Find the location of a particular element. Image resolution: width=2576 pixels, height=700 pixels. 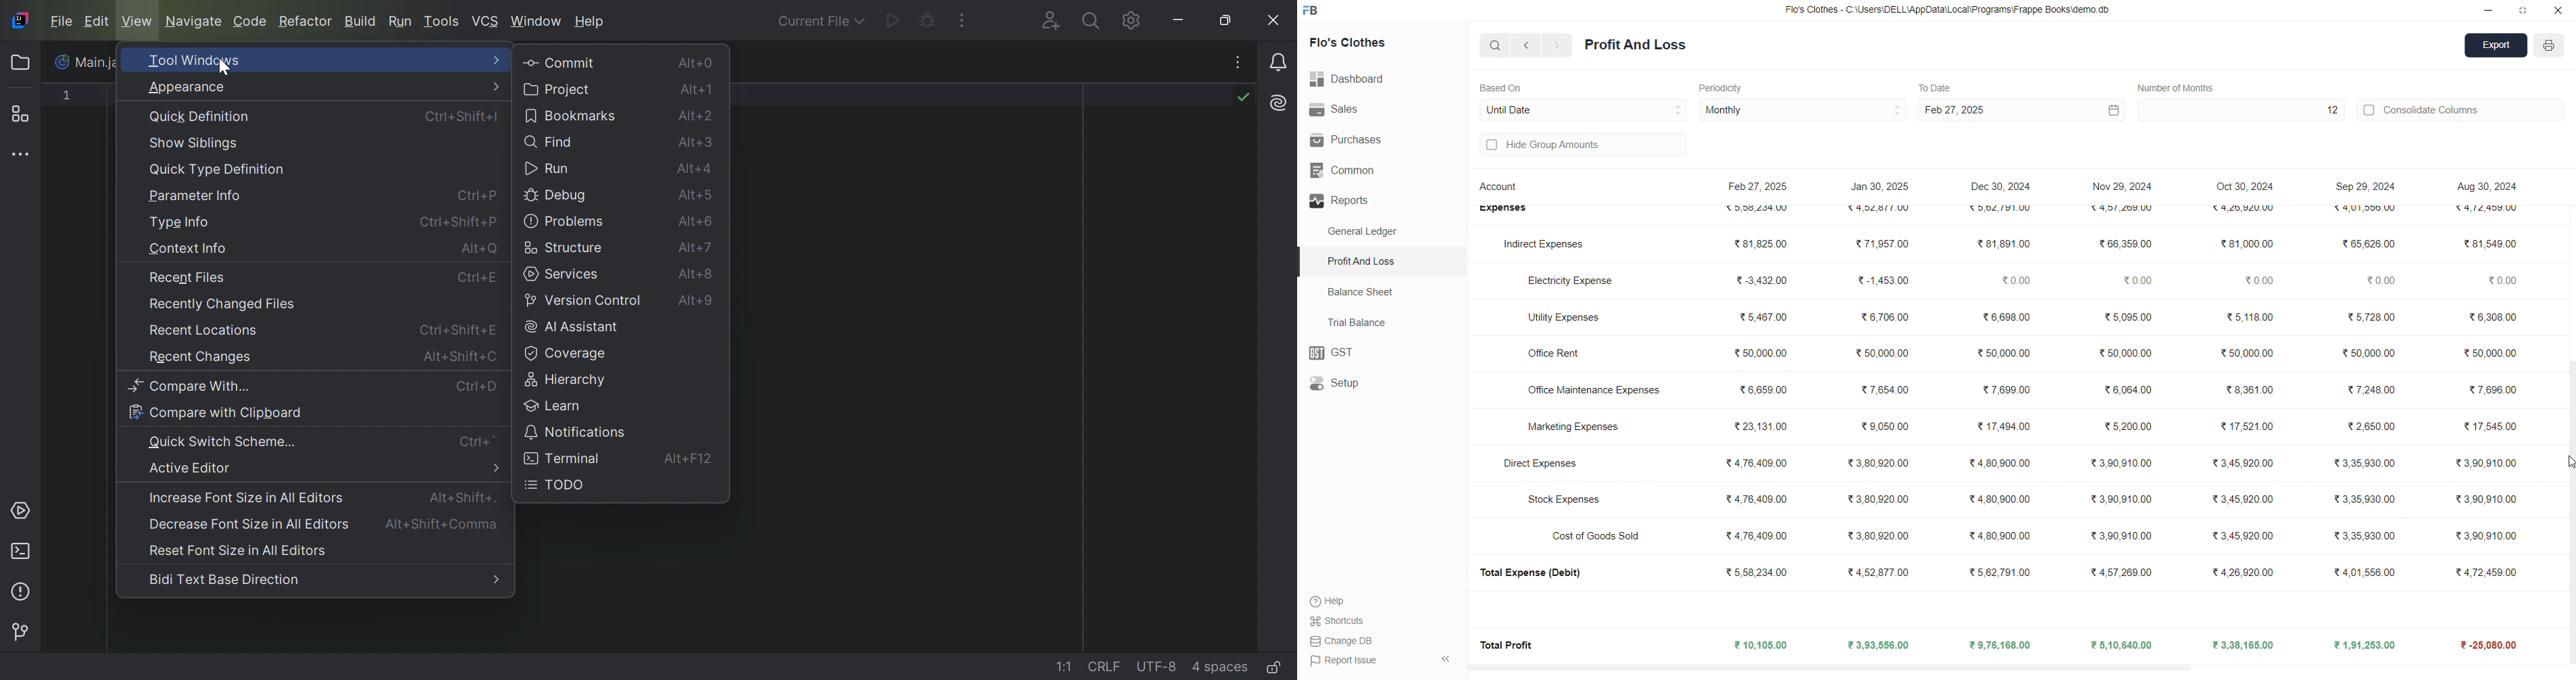

₹4,80,900.00 is located at coordinates (2001, 536).